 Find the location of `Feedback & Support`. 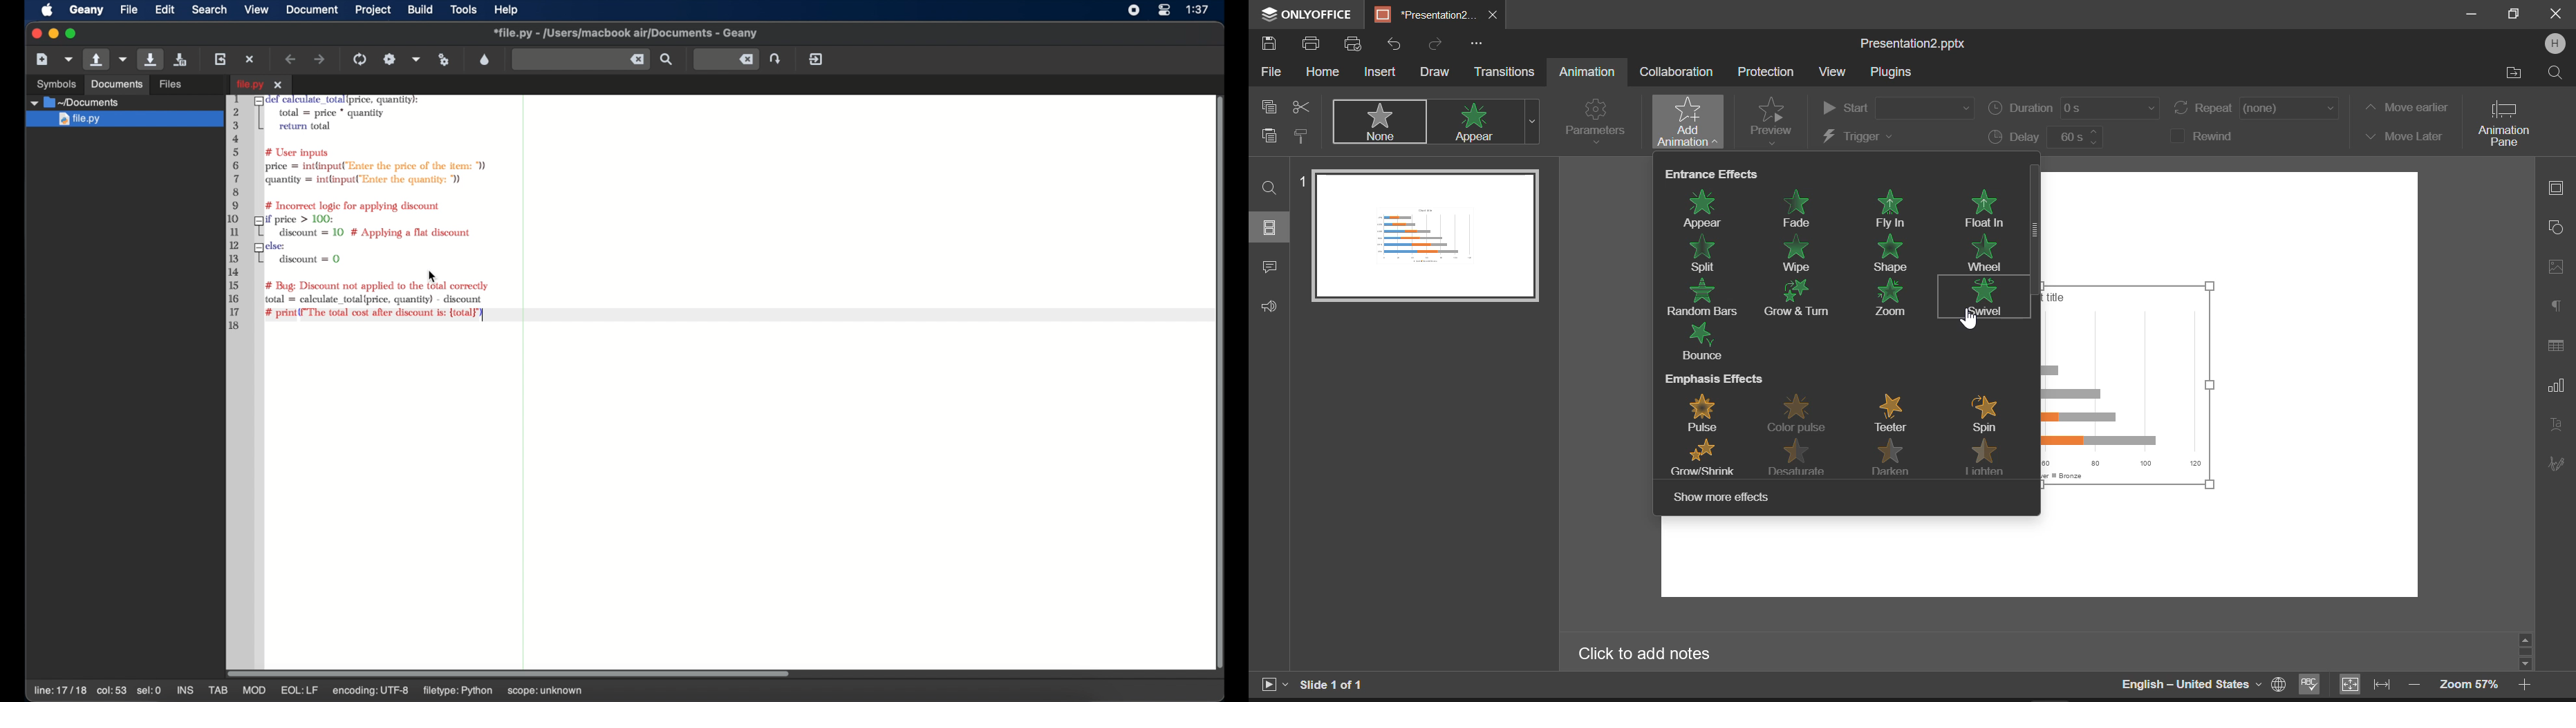

Feedback & Support is located at coordinates (1269, 307).